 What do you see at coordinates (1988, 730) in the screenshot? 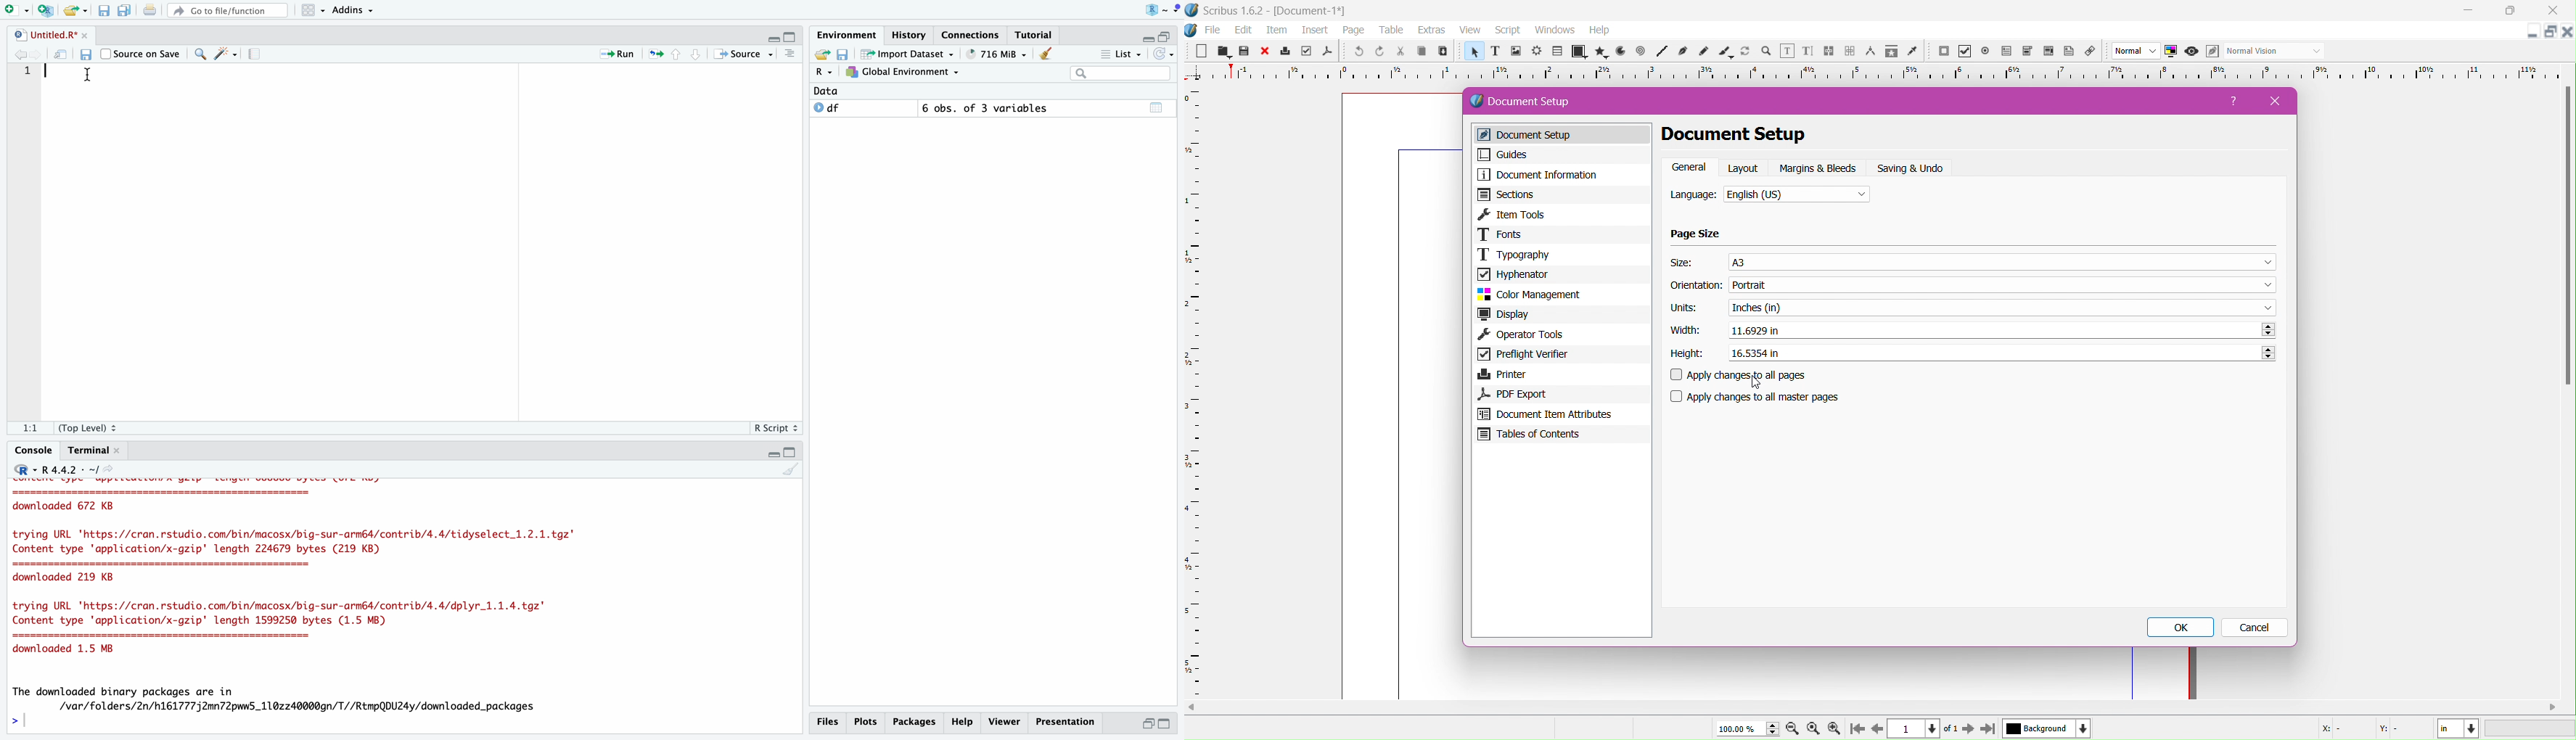
I see `go to last page` at bounding box center [1988, 730].